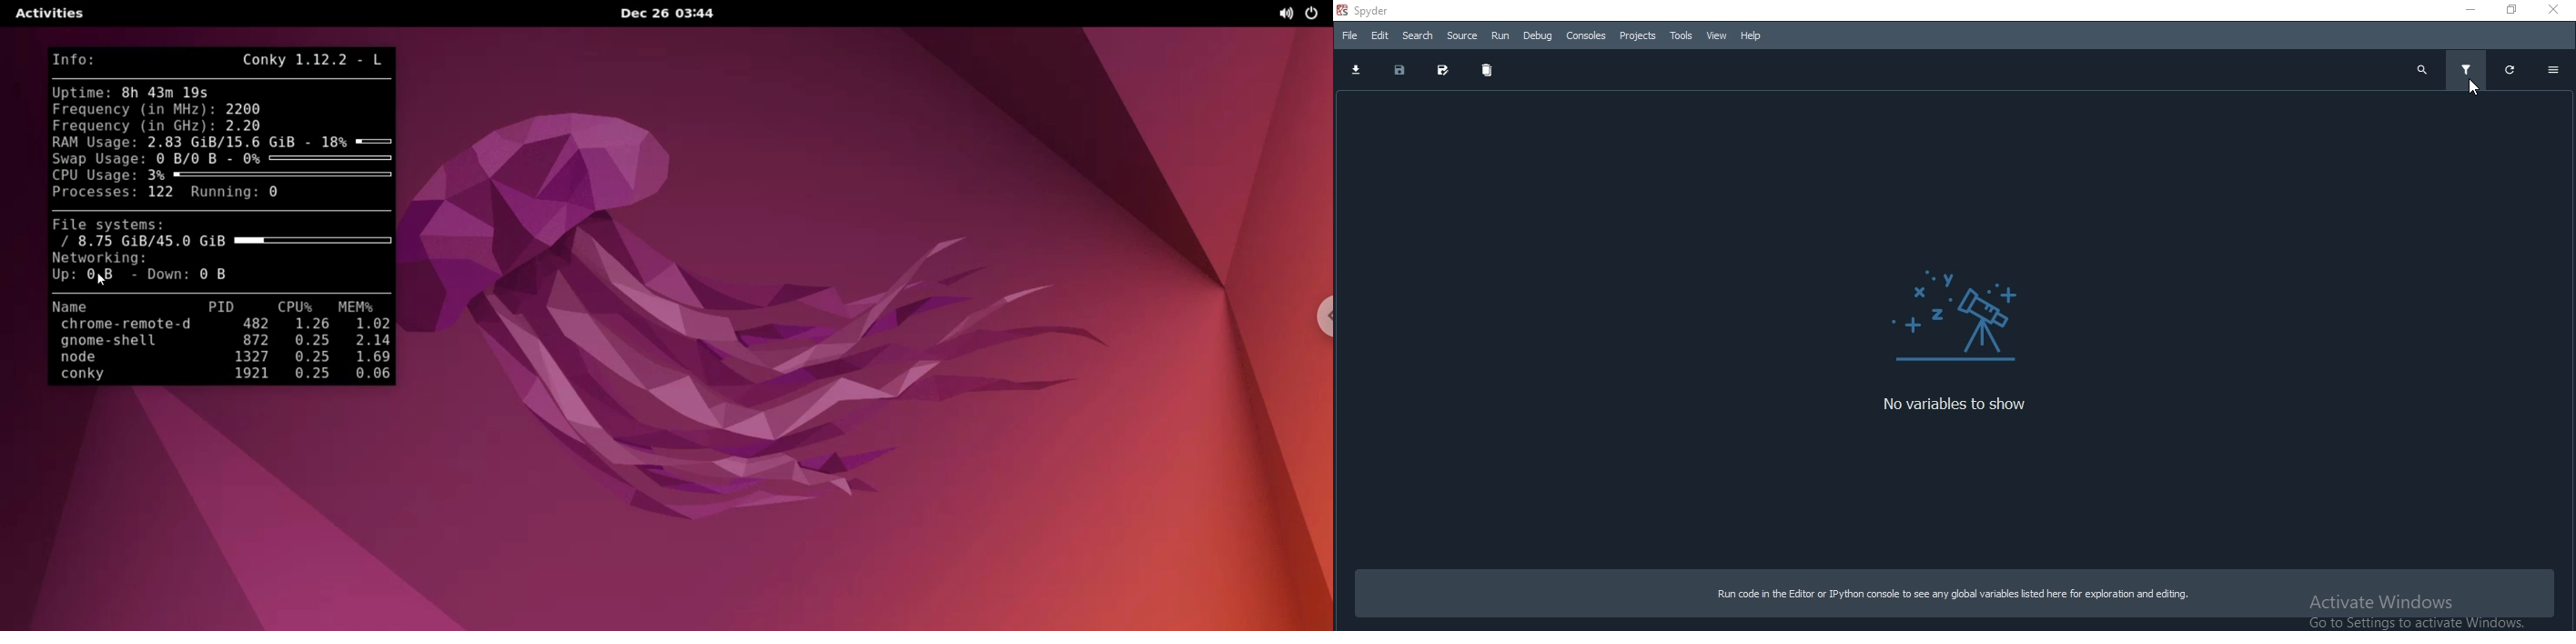 This screenshot has height=644, width=2576. Describe the element at coordinates (1945, 404) in the screenshot. I see `No variables to show` at that location.